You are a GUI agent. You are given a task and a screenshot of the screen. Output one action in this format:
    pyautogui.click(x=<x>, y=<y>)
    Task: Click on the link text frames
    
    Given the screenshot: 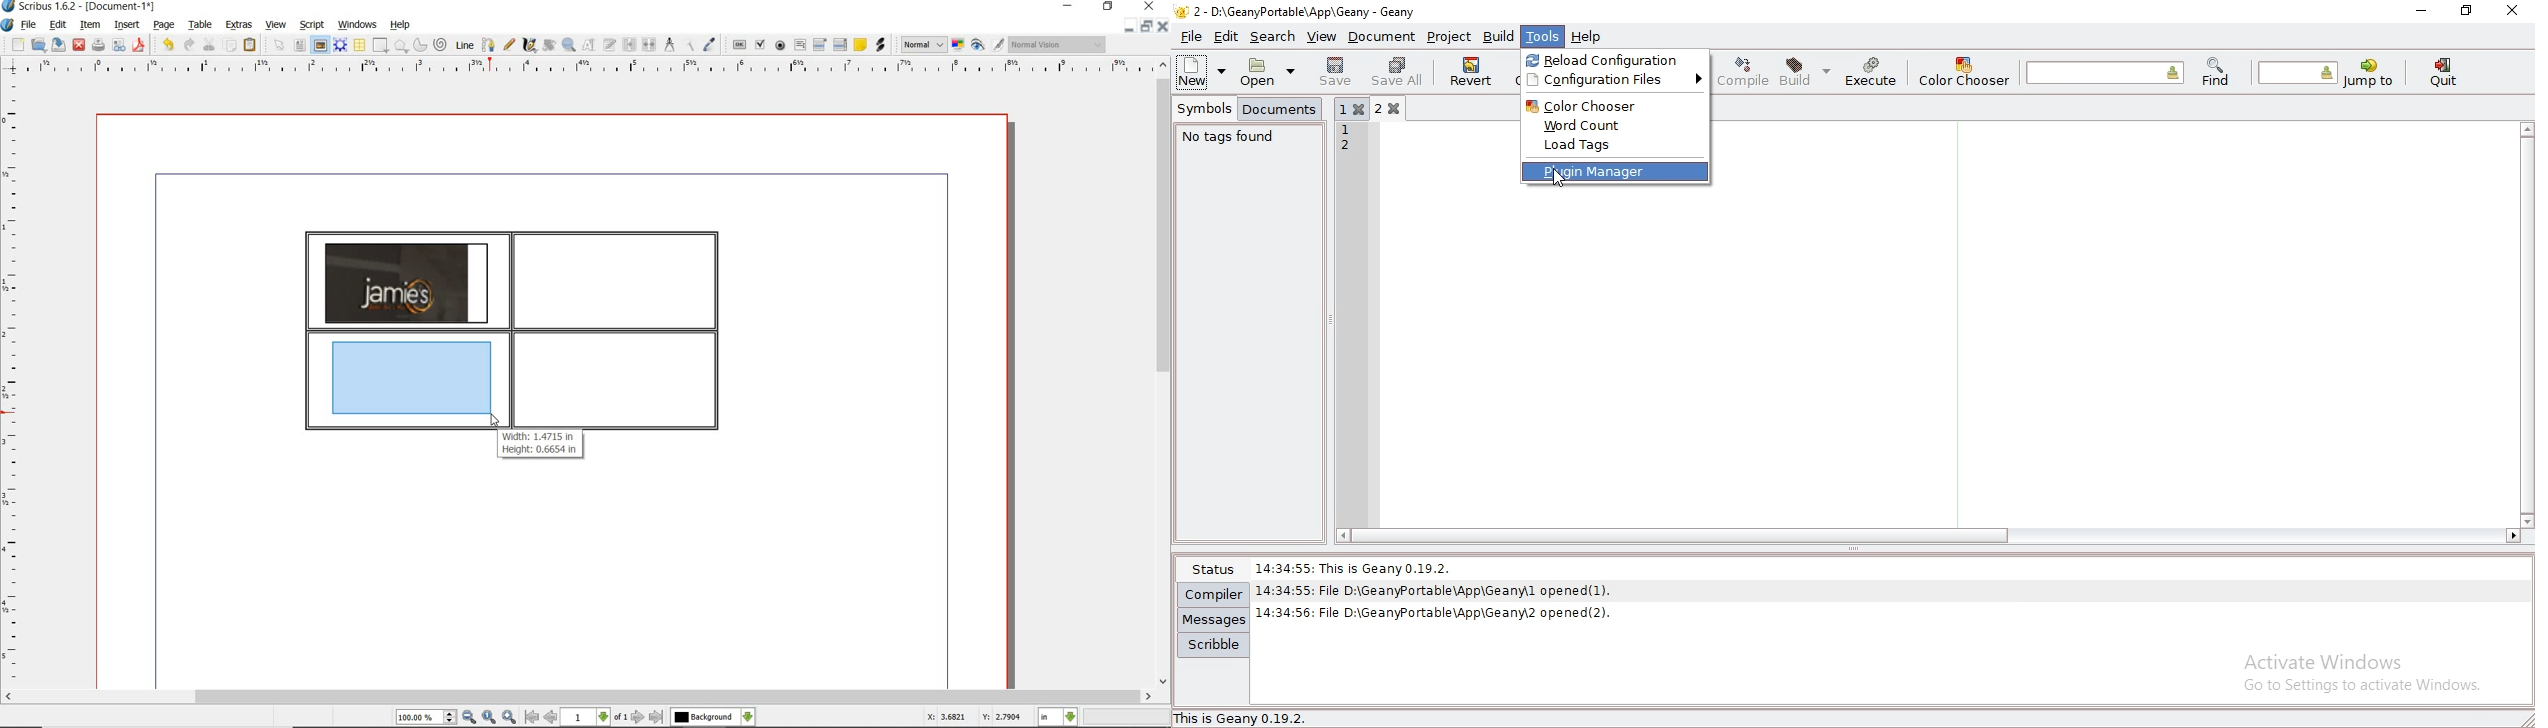 What is the action you would take?
    pyautogui.click(x=630, y=45)
    